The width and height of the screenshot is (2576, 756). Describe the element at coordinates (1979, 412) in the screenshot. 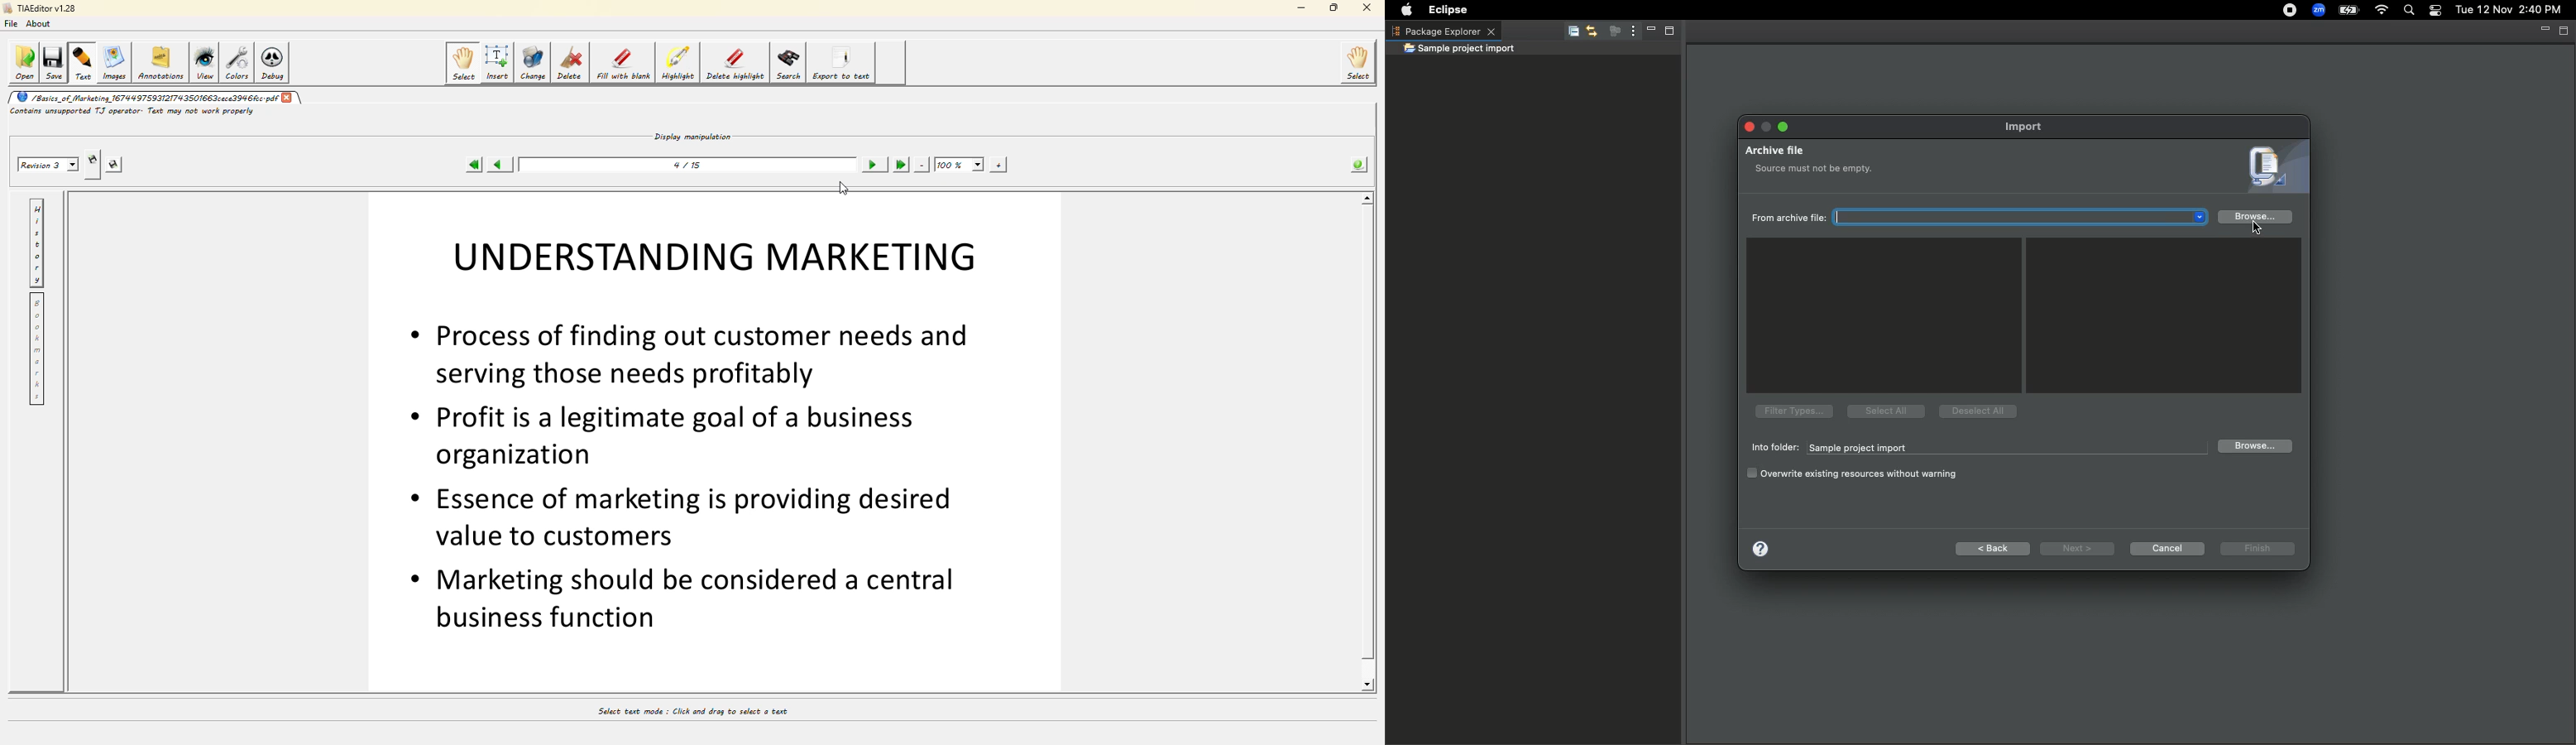

I see `Deselect all` at that location.